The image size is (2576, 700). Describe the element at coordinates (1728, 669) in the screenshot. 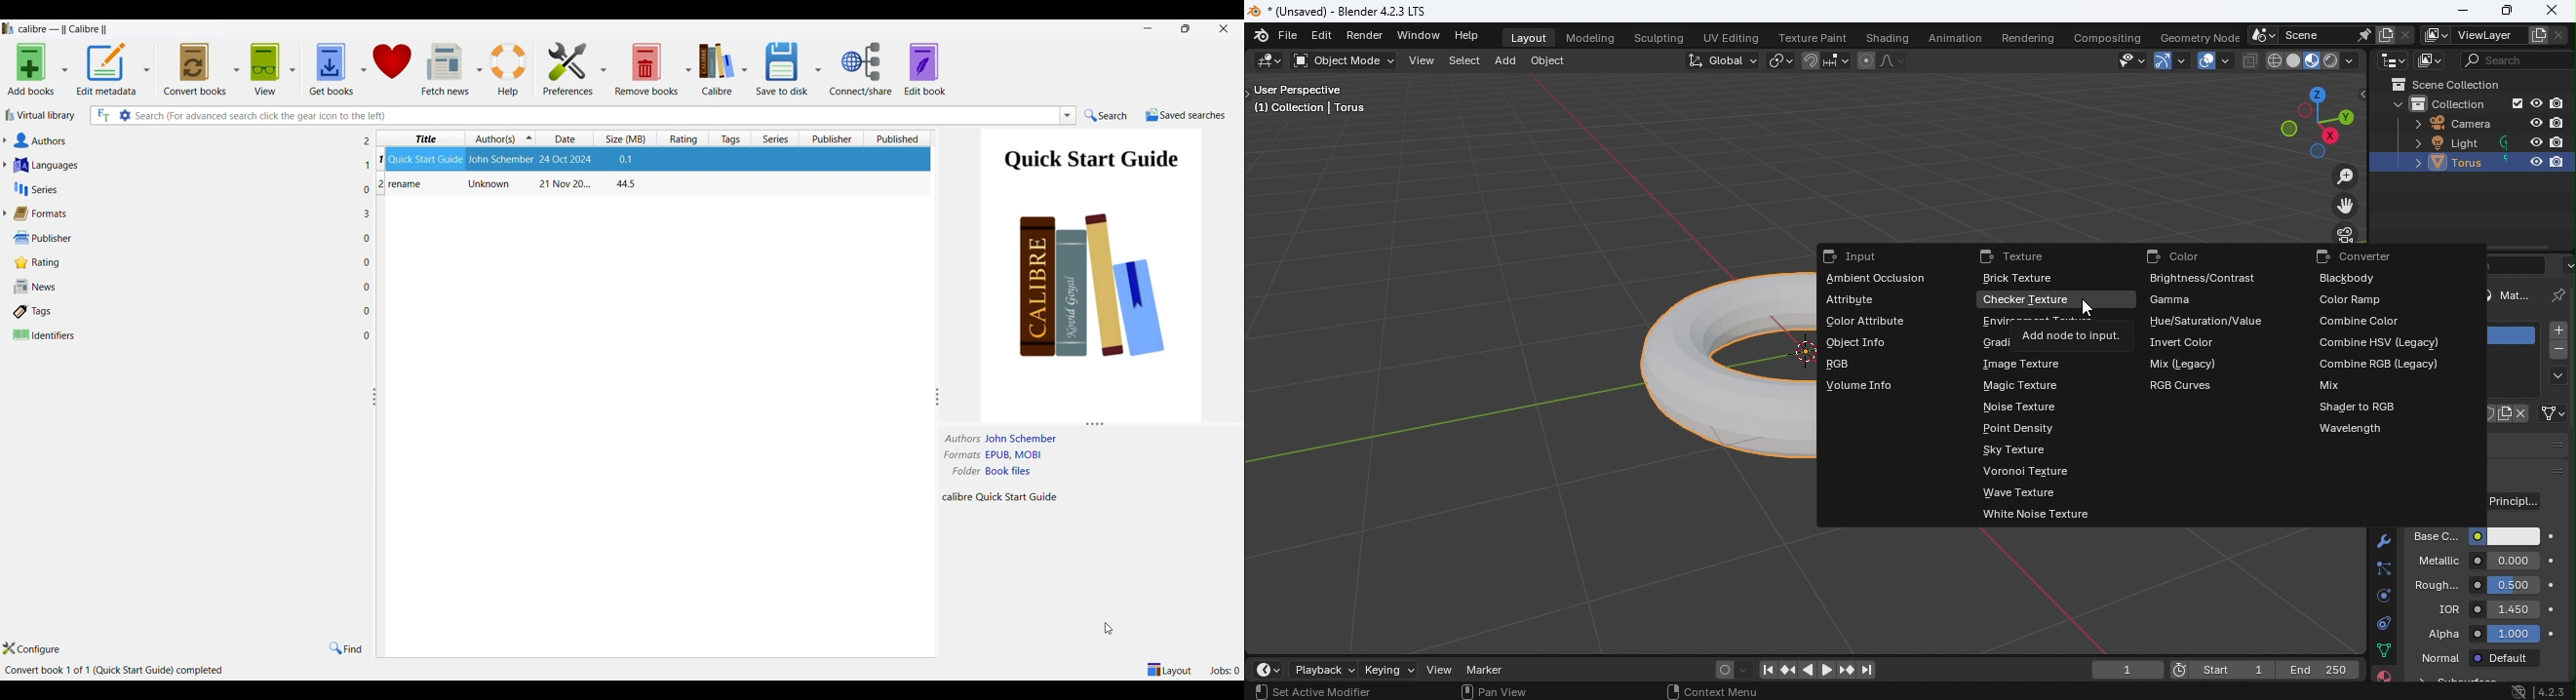

I see `Auto keyframing` at that location.